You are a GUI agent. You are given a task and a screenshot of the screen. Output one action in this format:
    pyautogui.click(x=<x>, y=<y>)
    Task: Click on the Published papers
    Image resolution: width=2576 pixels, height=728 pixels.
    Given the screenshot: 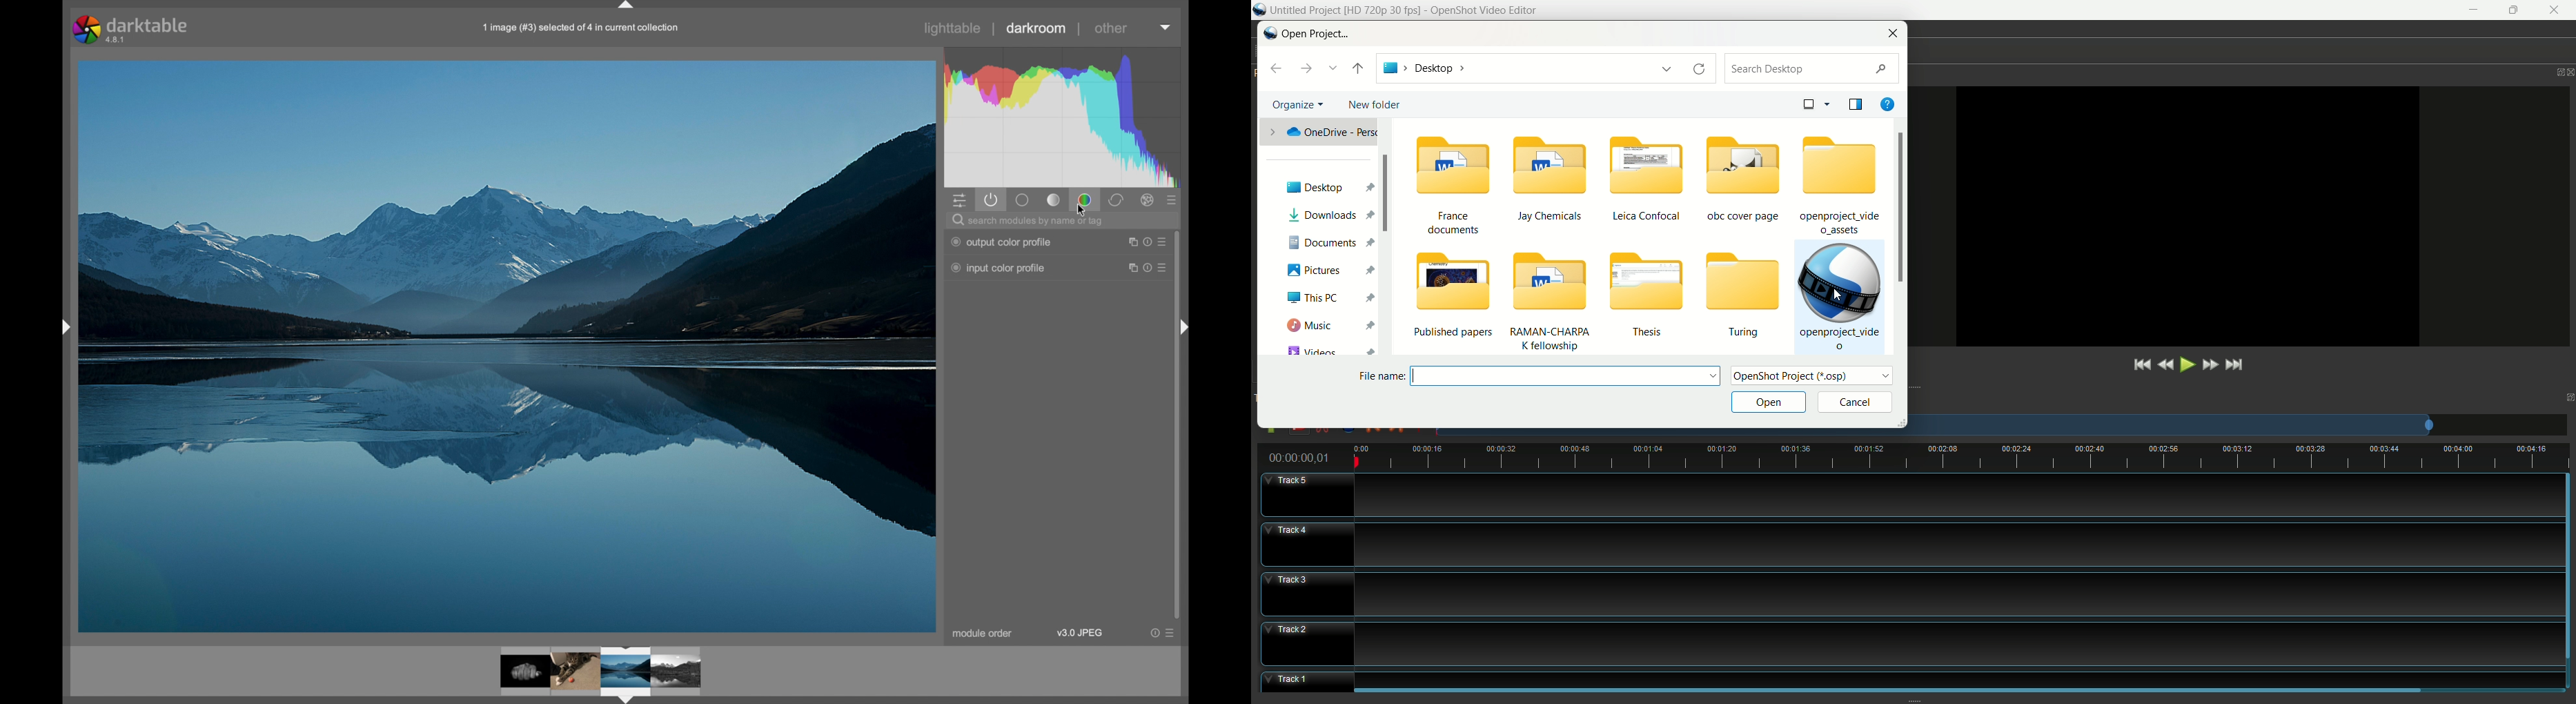 What is the action you would take?
    pyautogui.click(x=1455, y=300)
    